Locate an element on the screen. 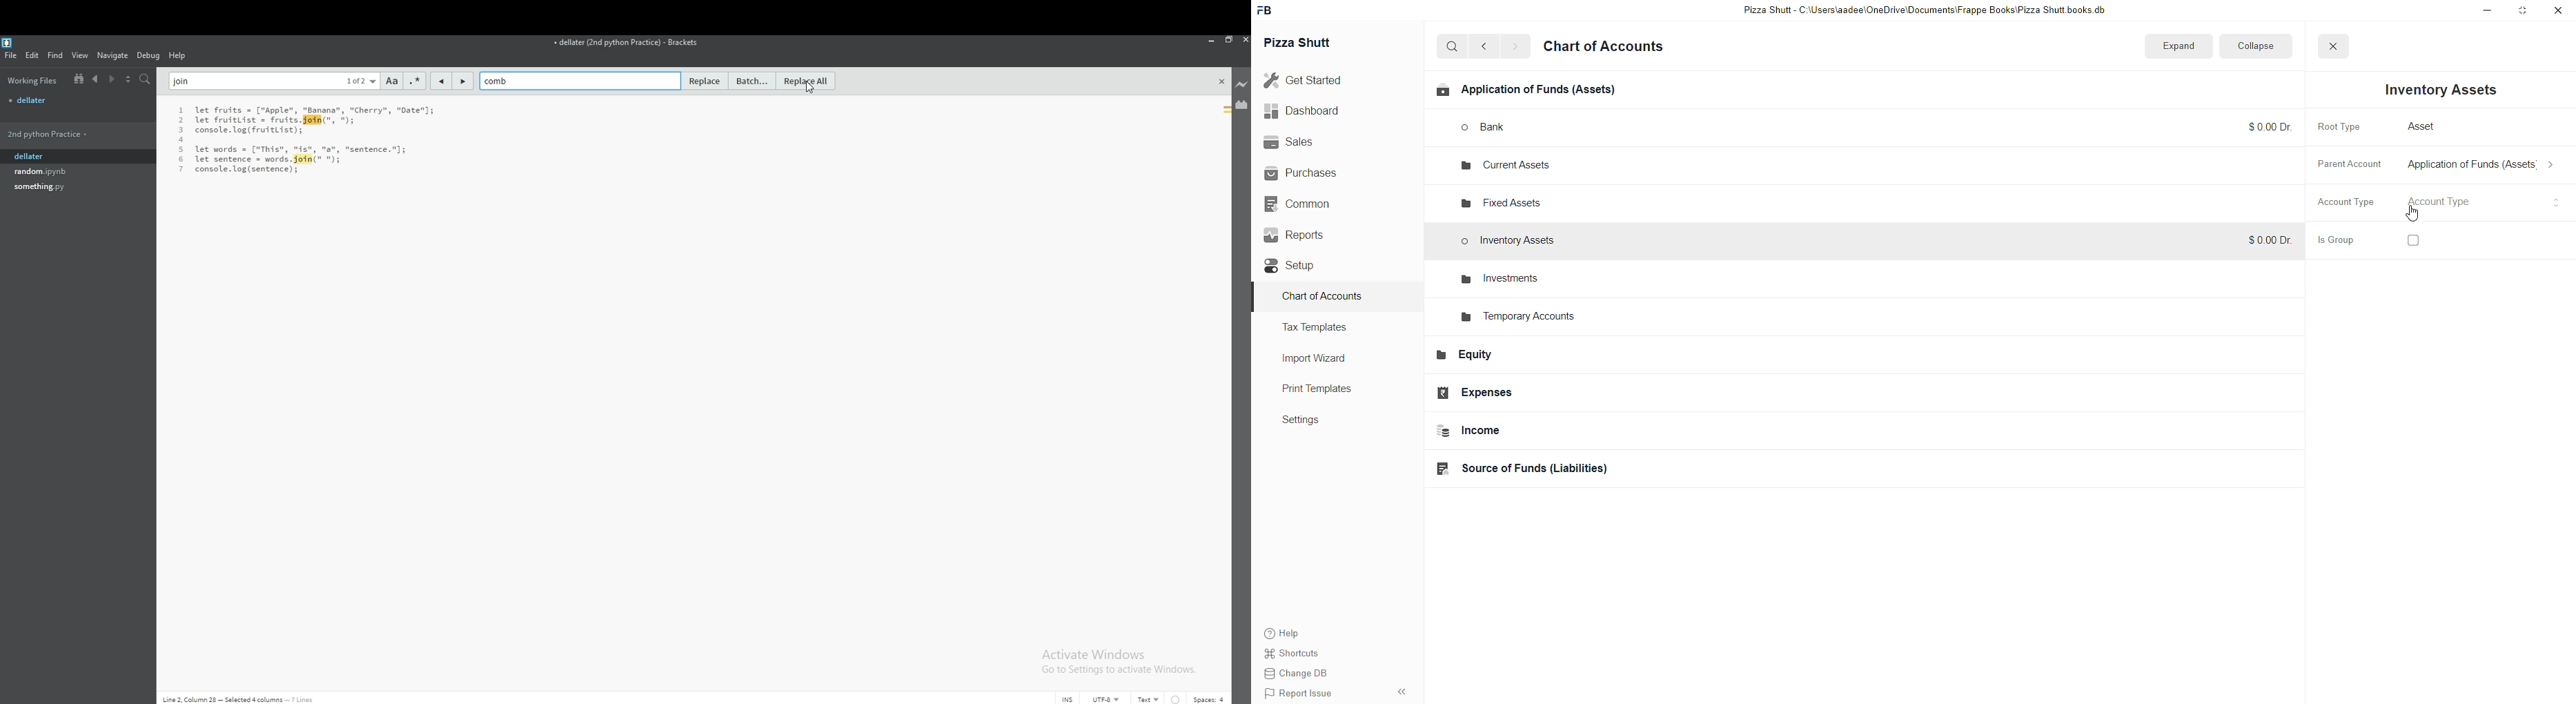  current assets is located at coordinates (1501, 168).